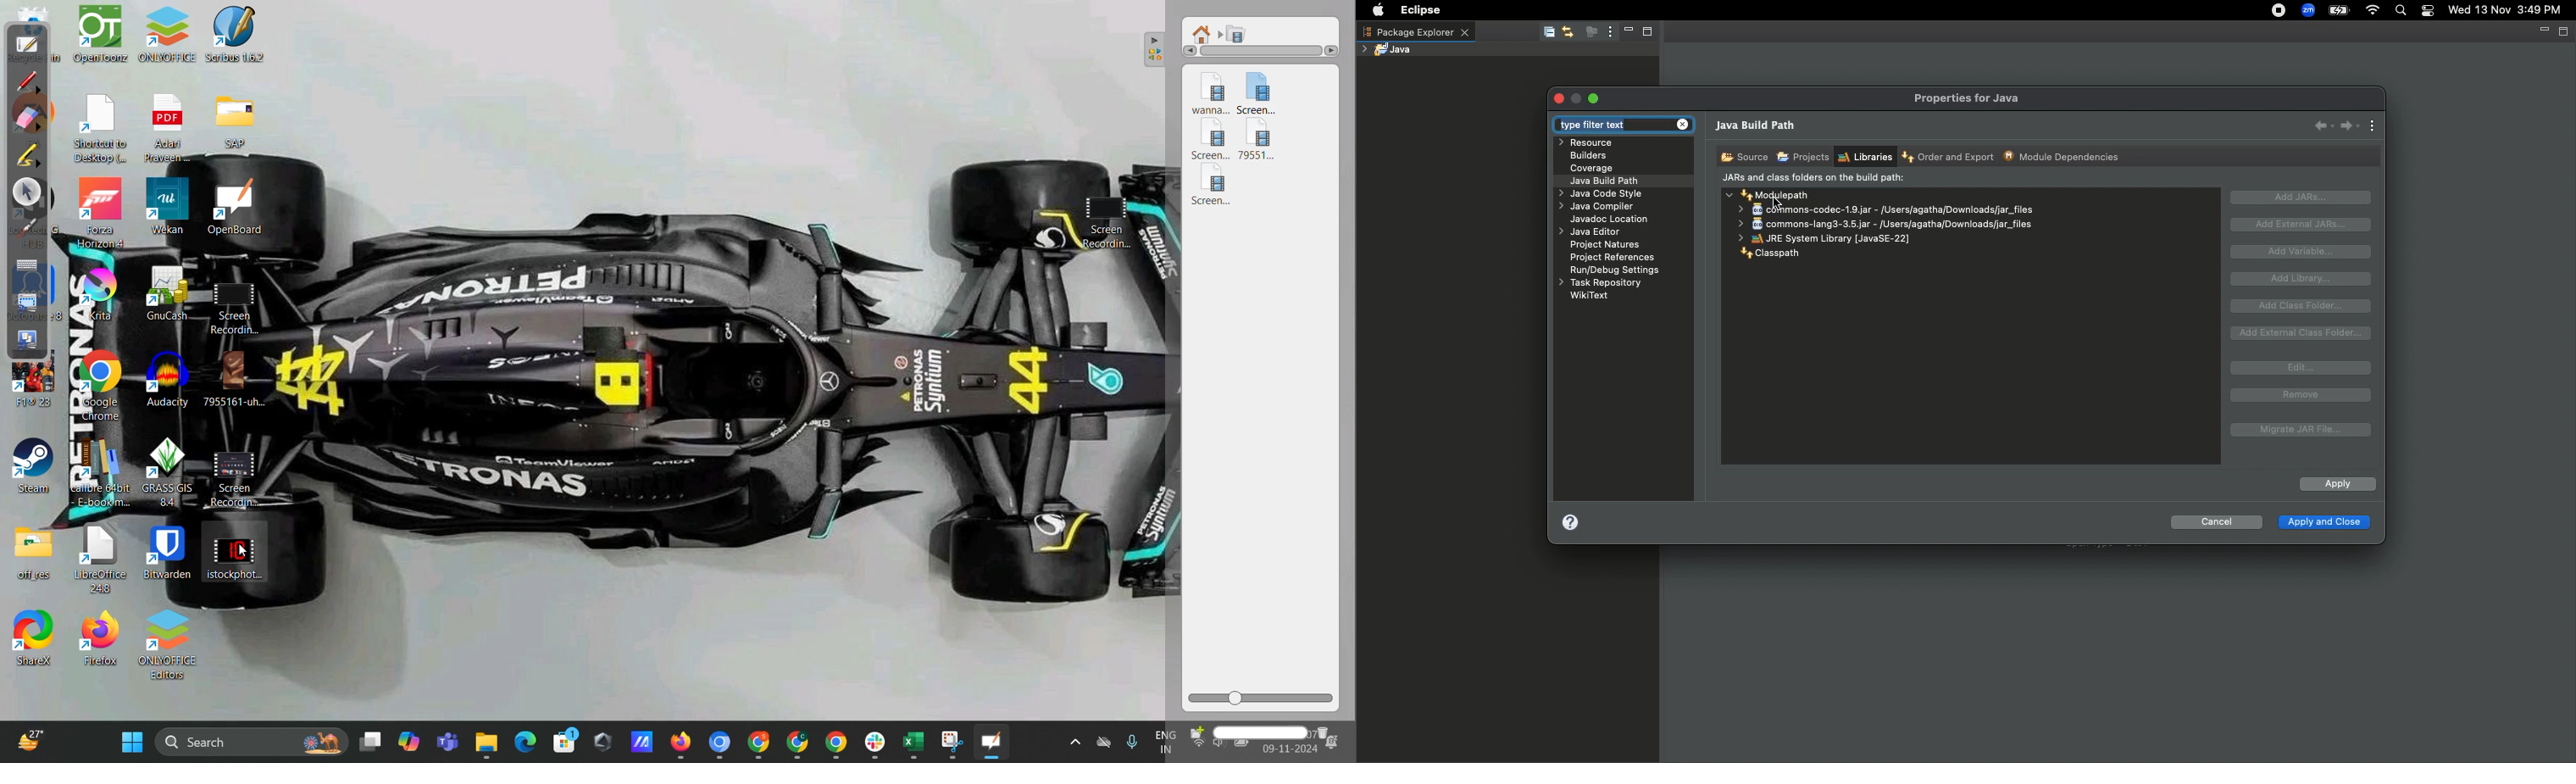 This screenshot has height=784, width=2576. What do you see at coordinates (1190, 52) in the screenshot?
I see `Left arrow` at bounding box center [1190, 52].